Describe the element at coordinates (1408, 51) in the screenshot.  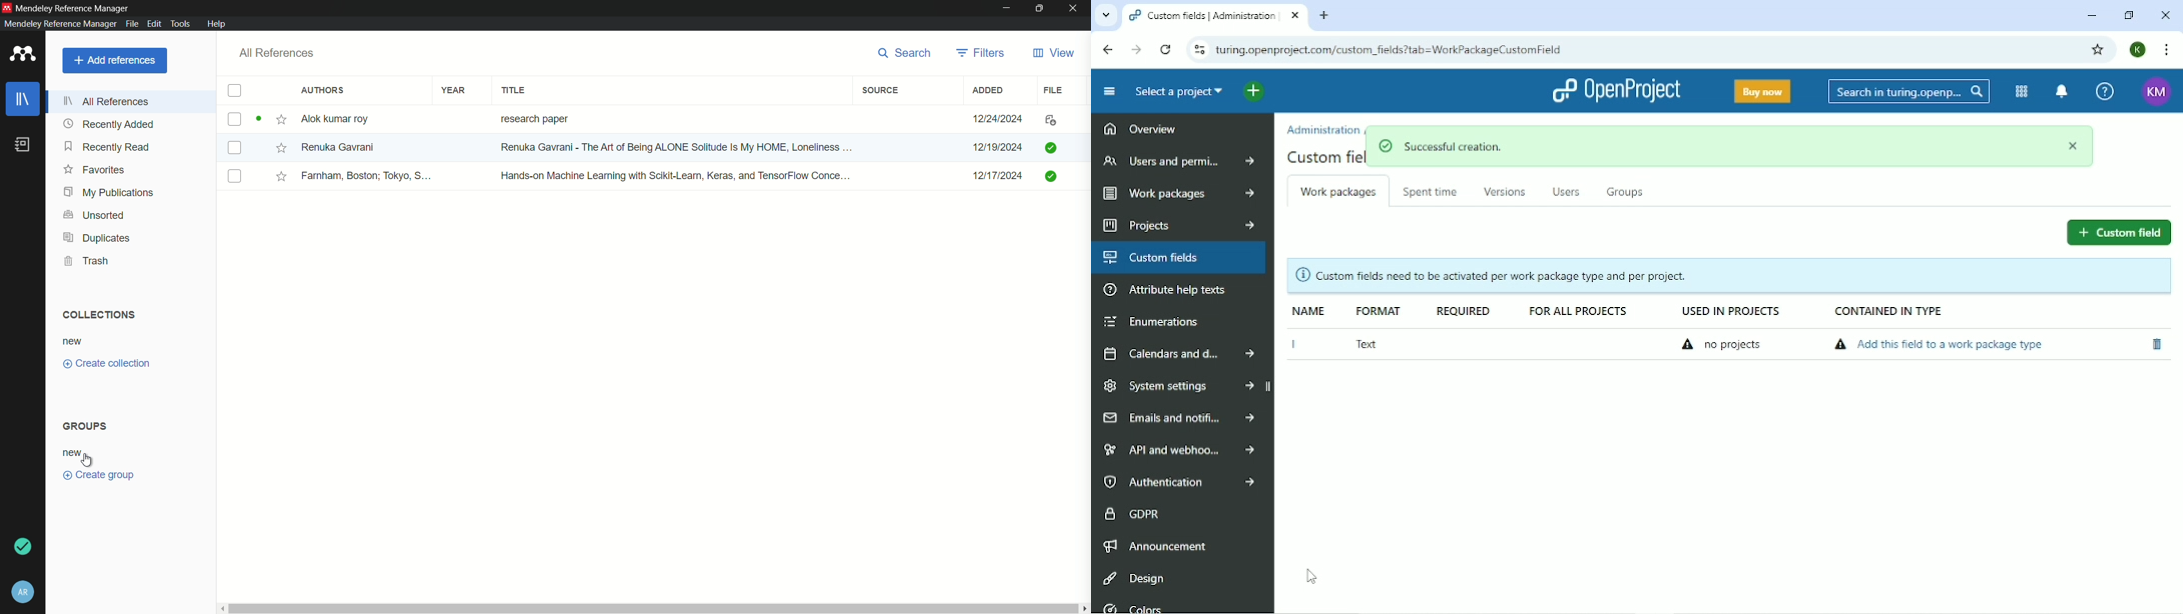
I see `turing.openproject.com/projects/dd/settings/custom_fields` at that location.